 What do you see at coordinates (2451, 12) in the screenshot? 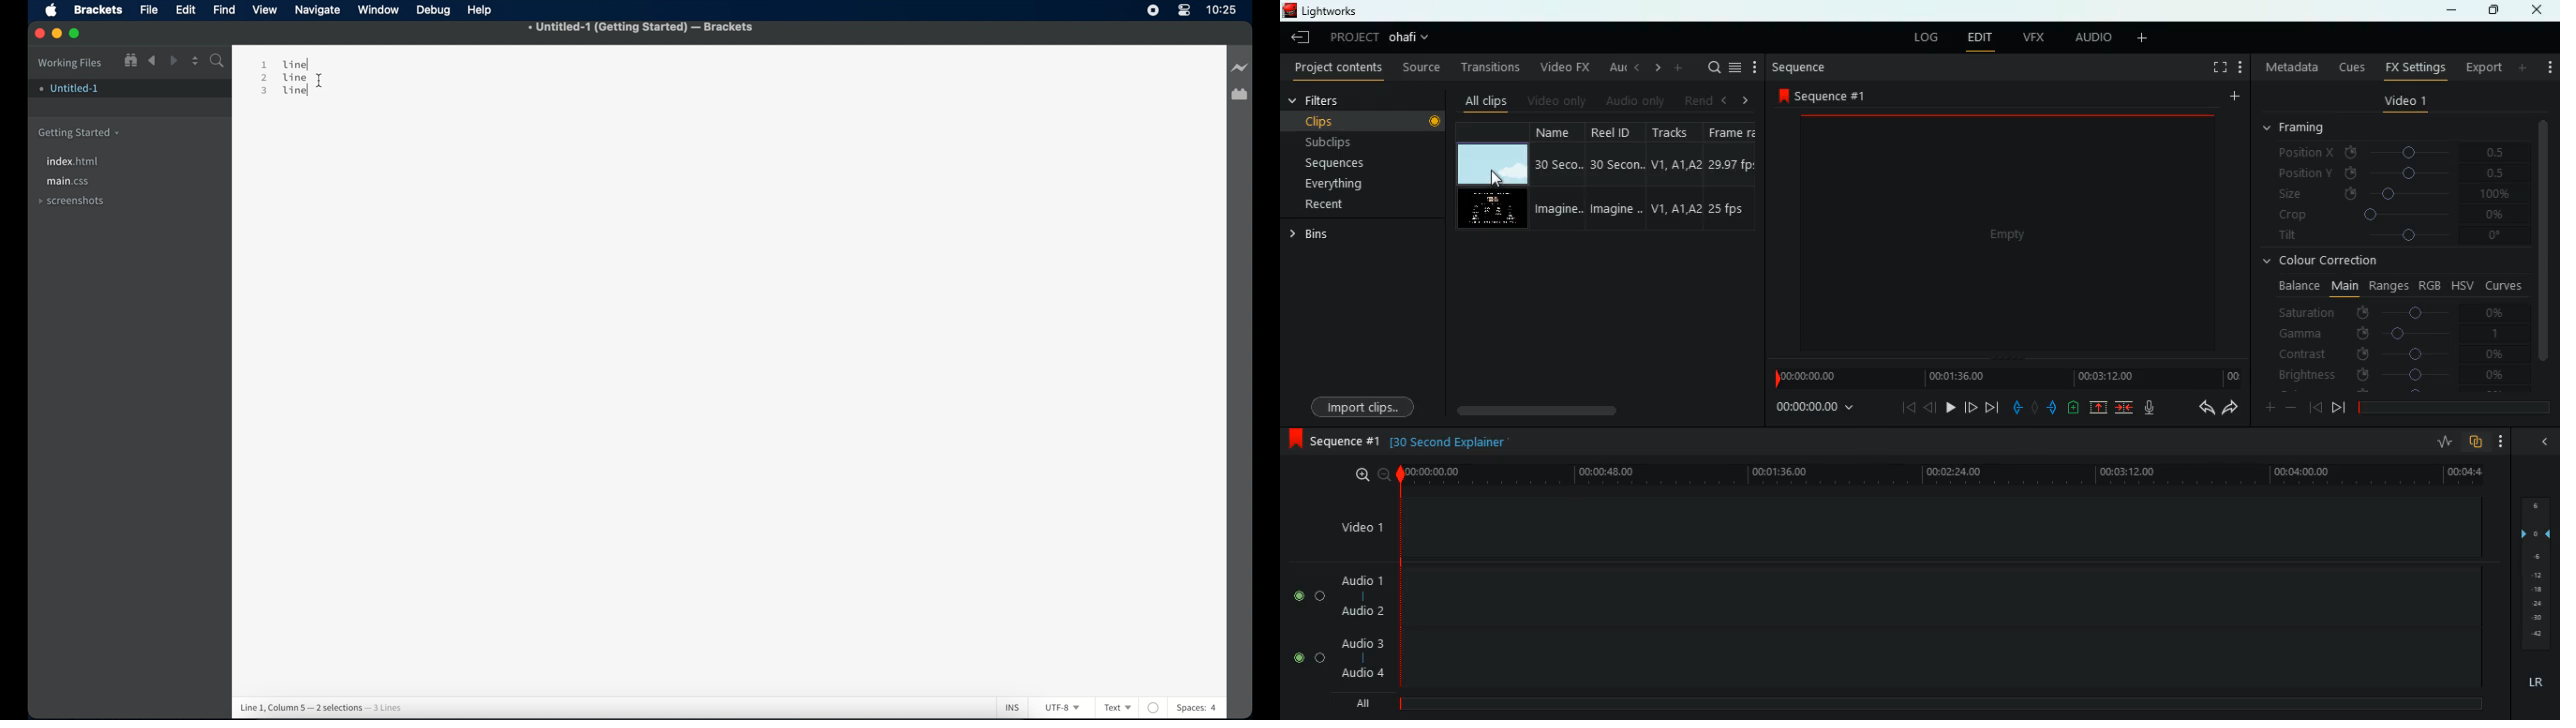
I see `minimize` at bounding box center [2451, 12].